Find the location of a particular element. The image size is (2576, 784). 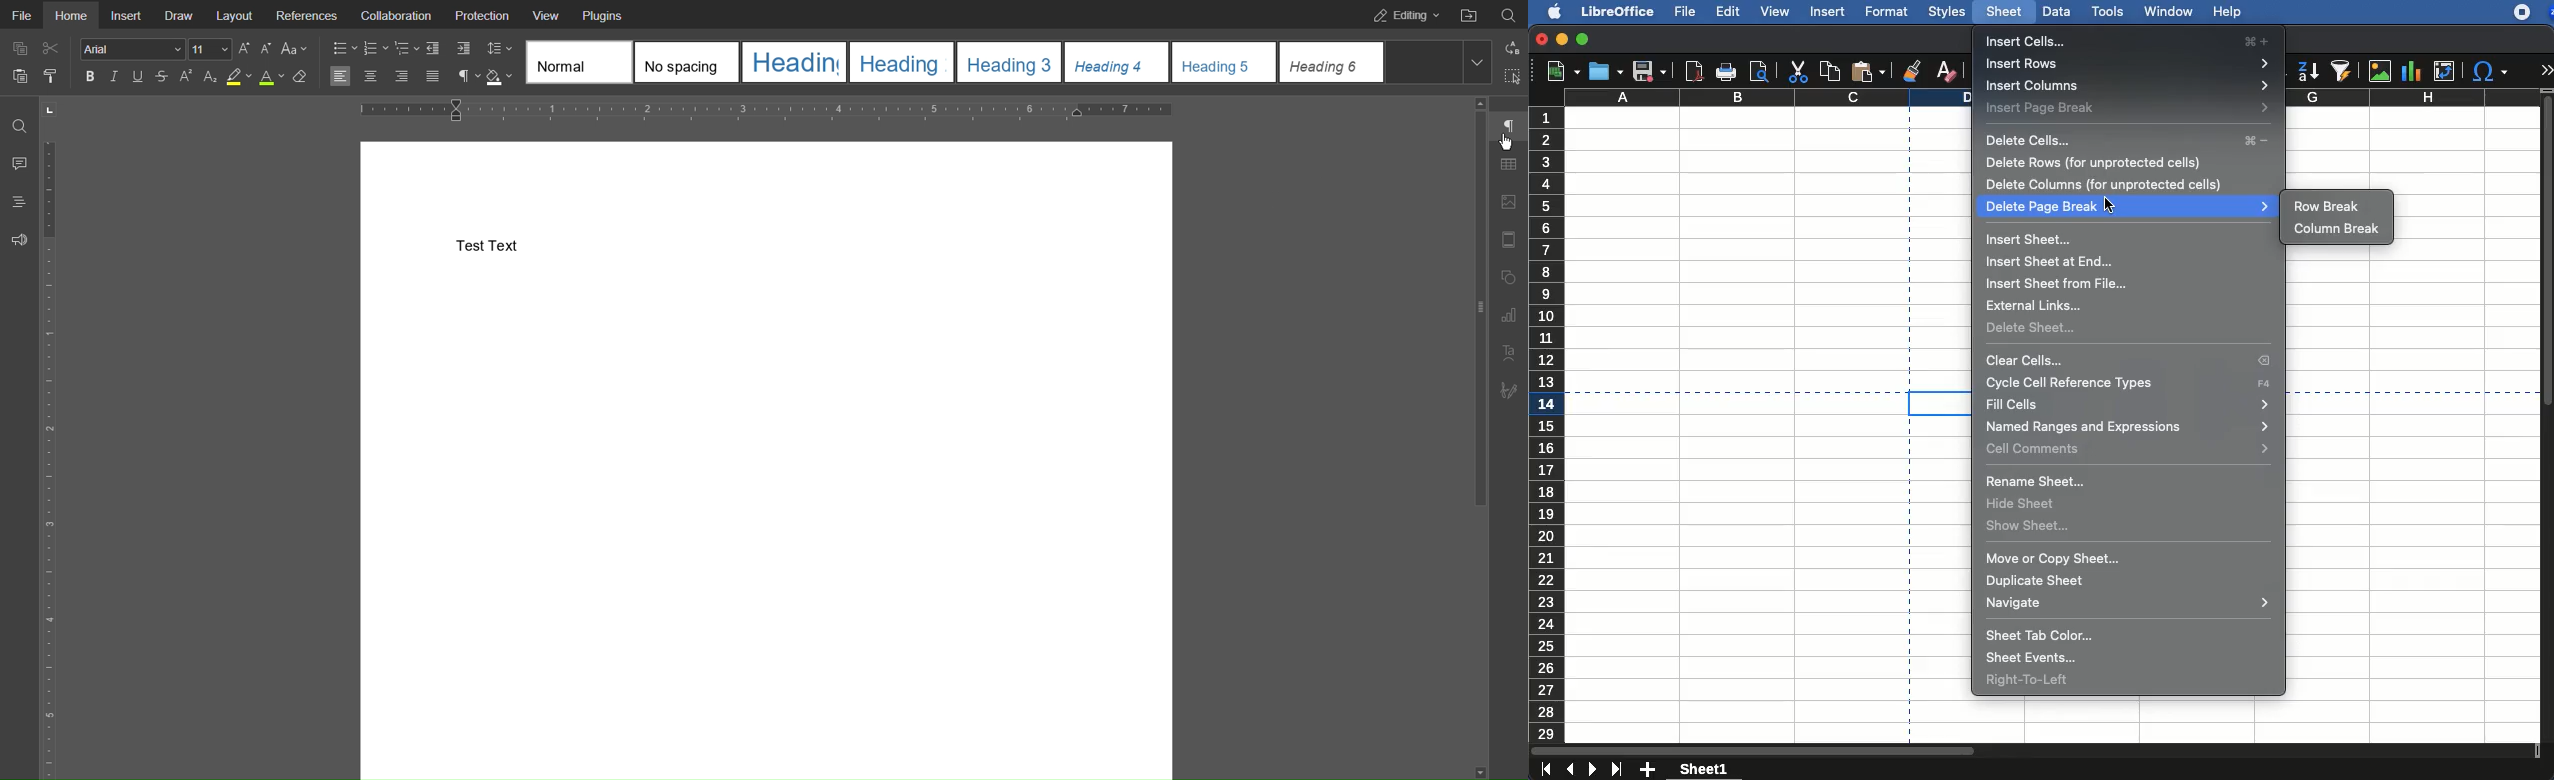

Fill Color is located at coordinates (499, 77).